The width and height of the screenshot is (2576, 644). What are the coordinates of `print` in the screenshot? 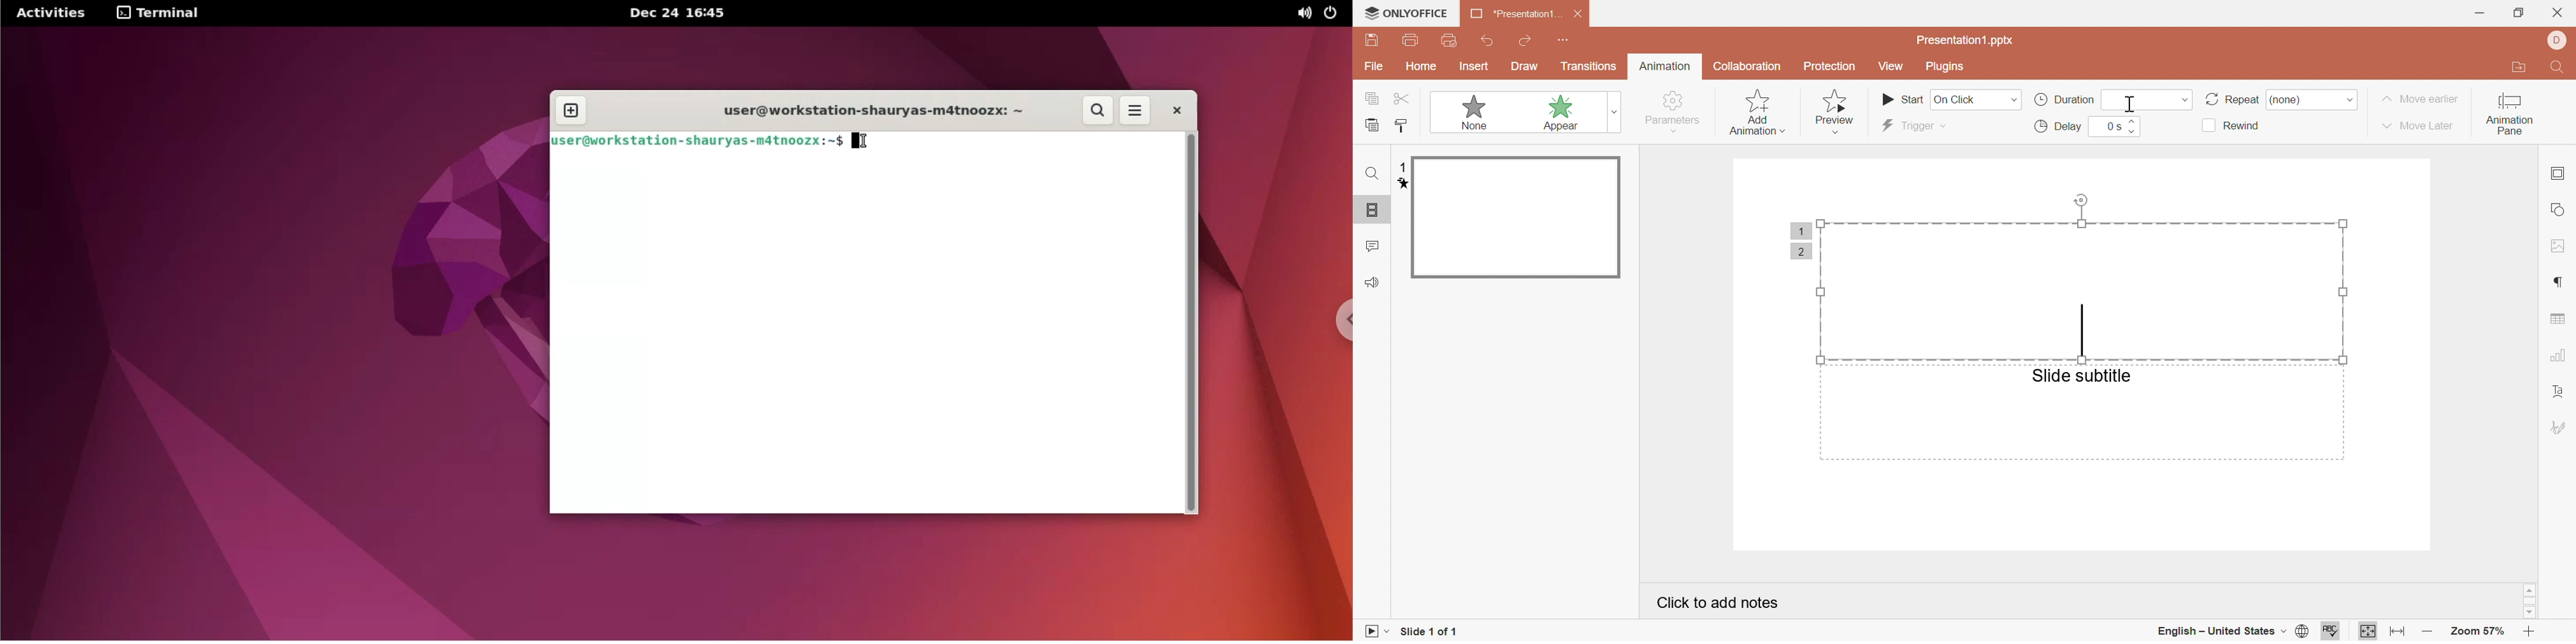 It's located at (1412, 39).